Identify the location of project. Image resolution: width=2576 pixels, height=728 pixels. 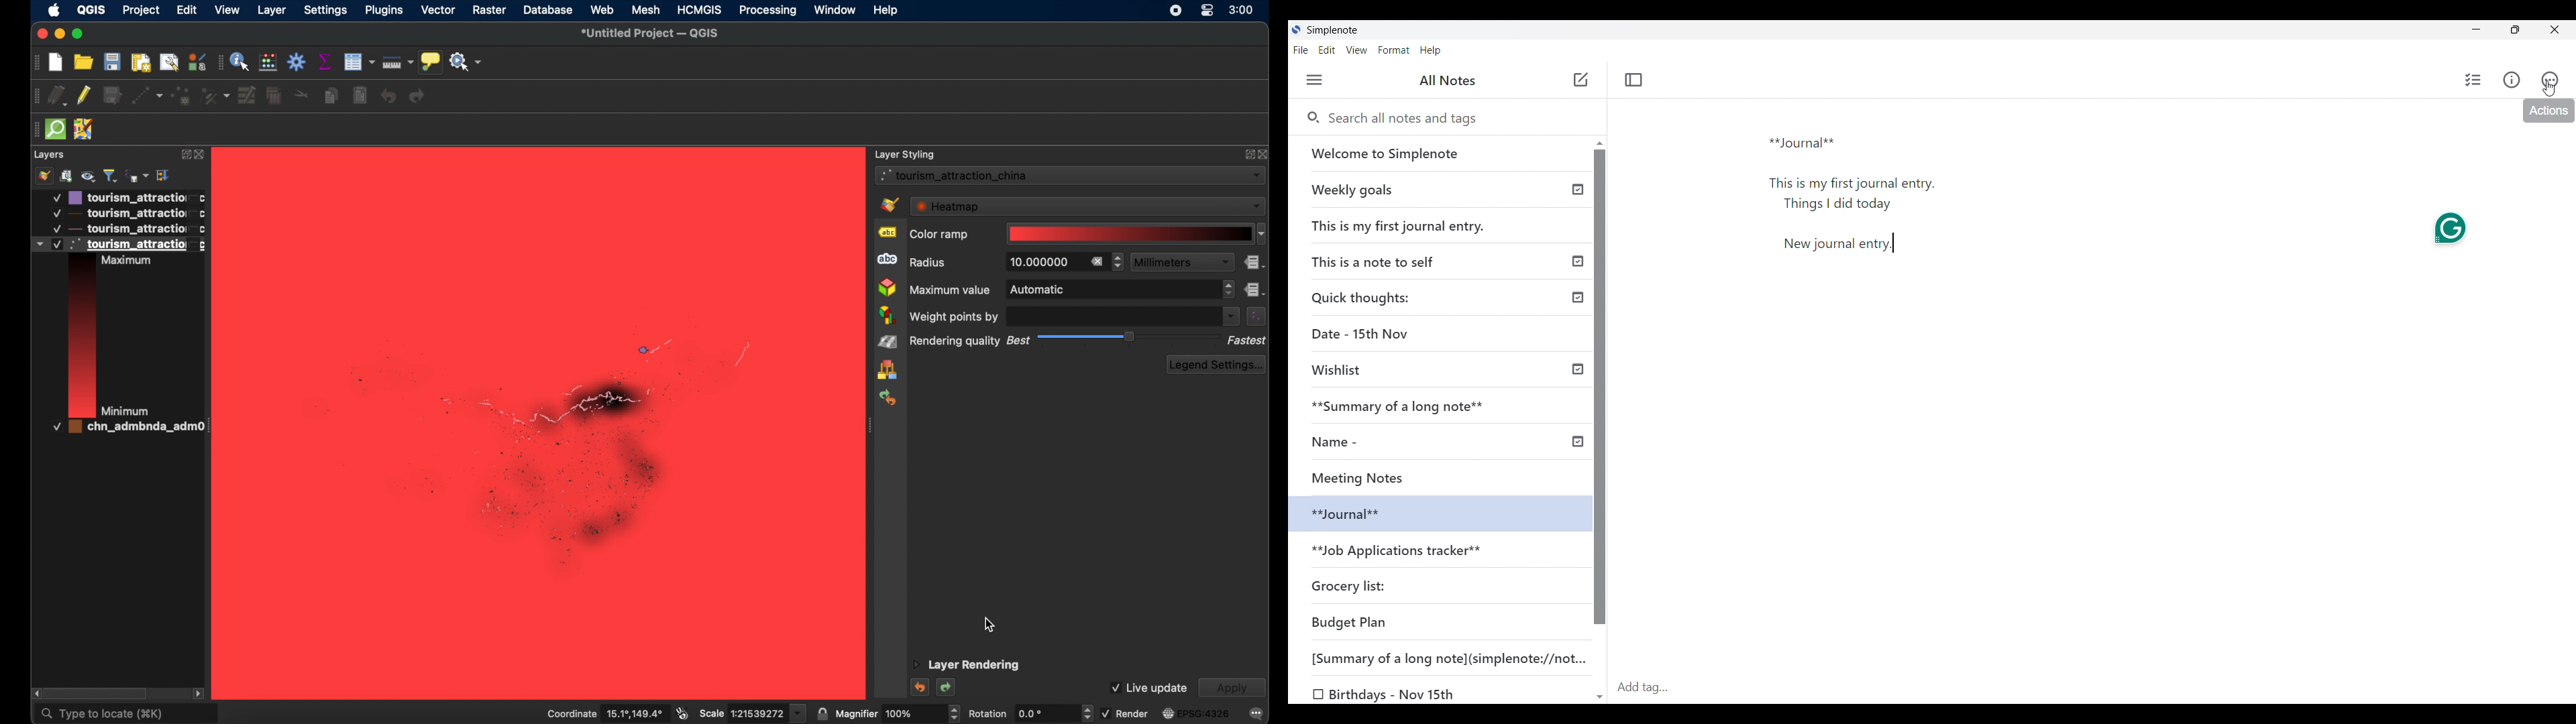
(139, 10).